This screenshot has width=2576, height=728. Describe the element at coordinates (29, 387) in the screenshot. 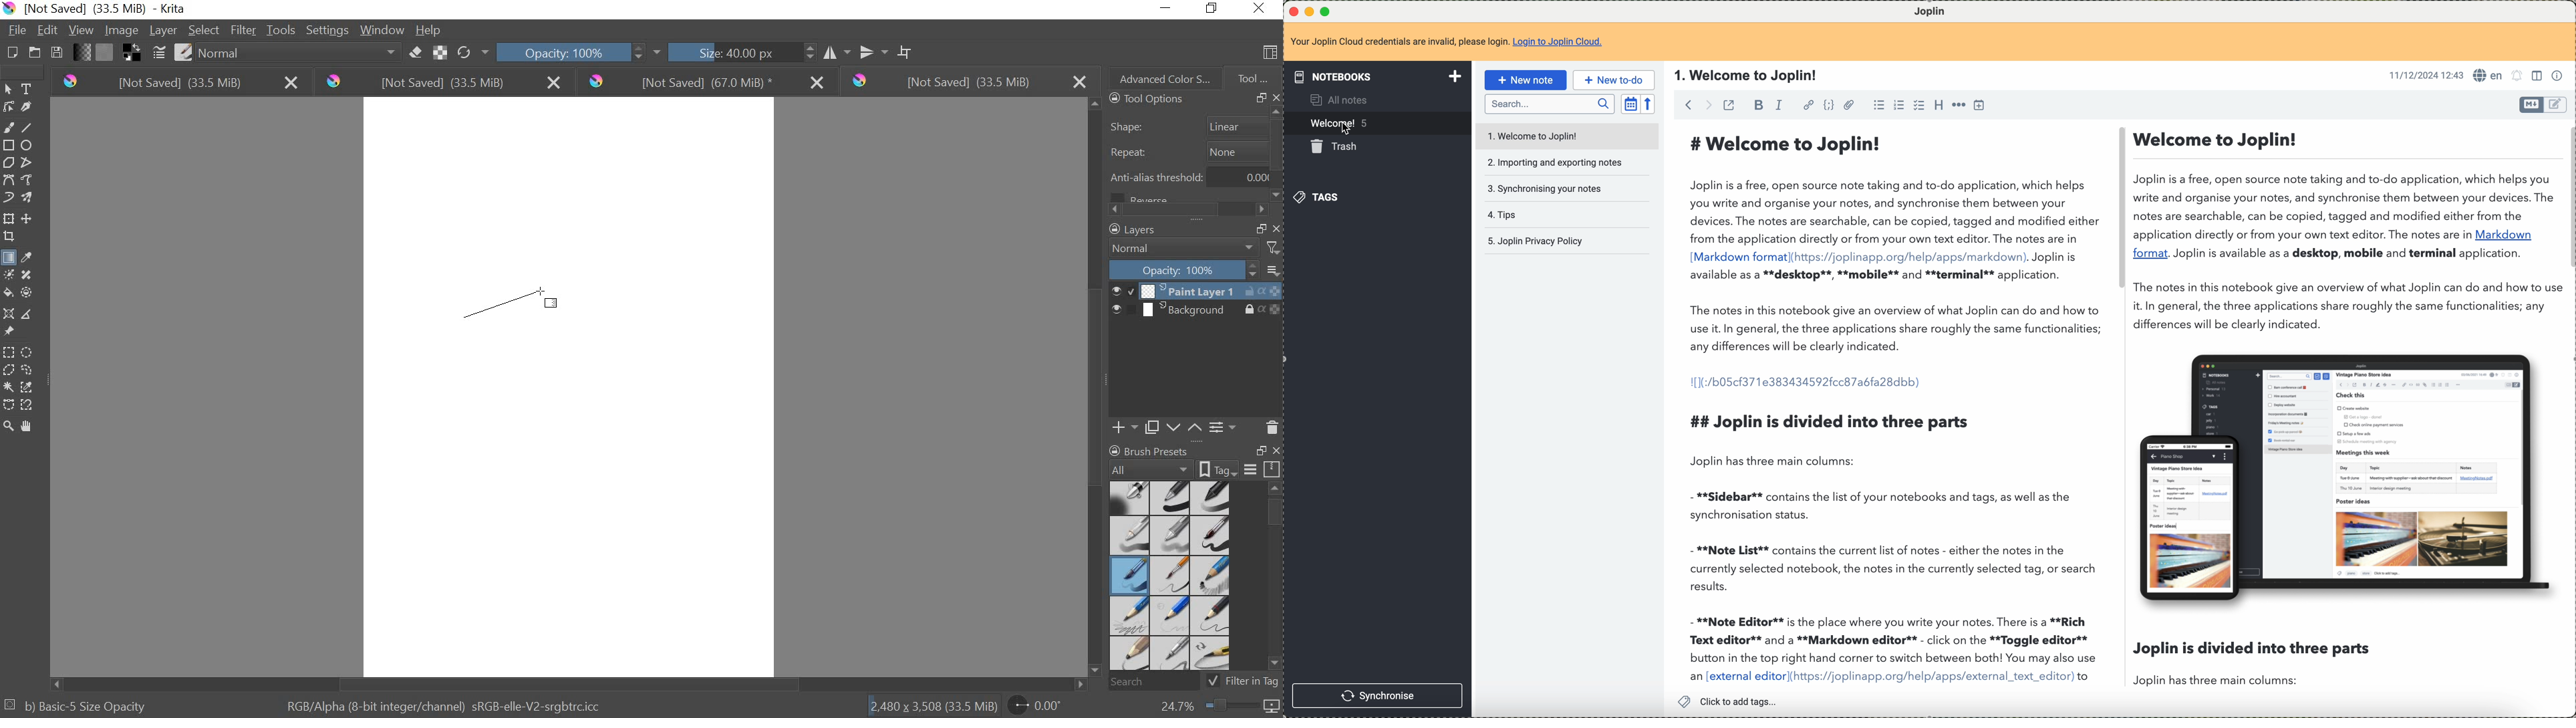

I see `similar color selection` at that location.